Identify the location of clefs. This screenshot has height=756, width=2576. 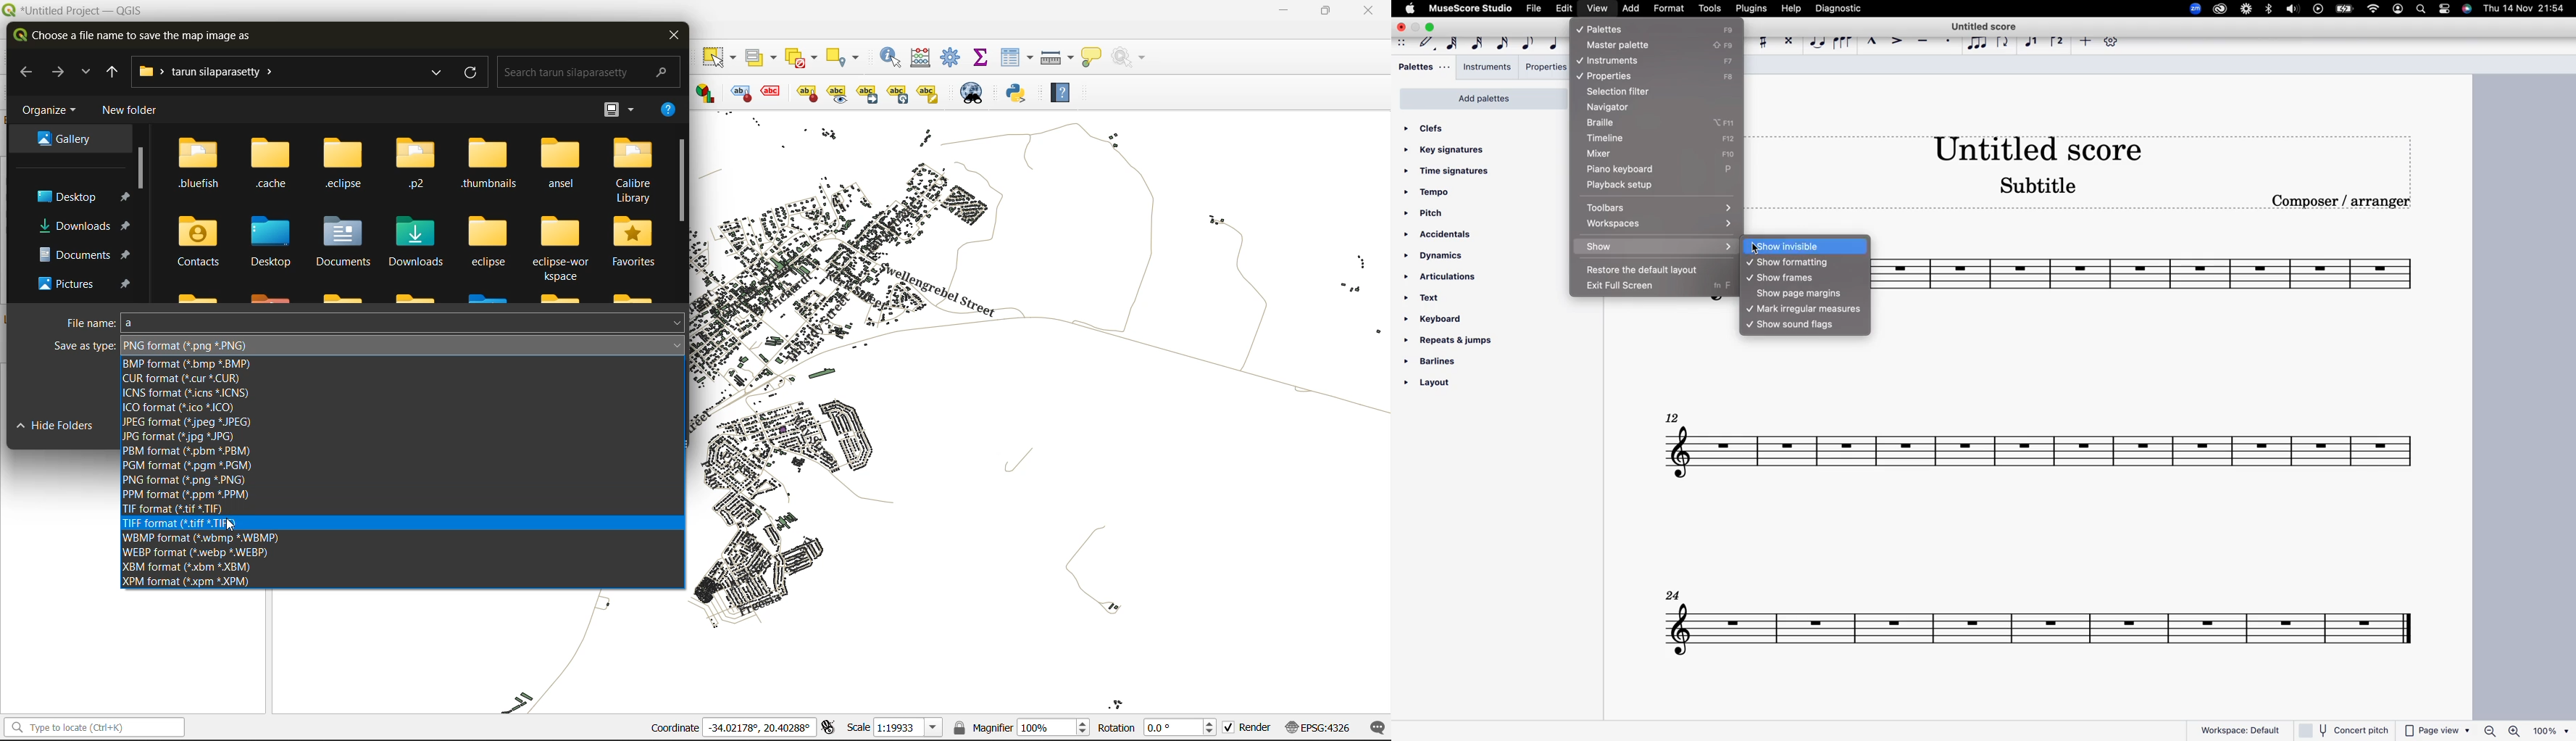
(1432, 128).